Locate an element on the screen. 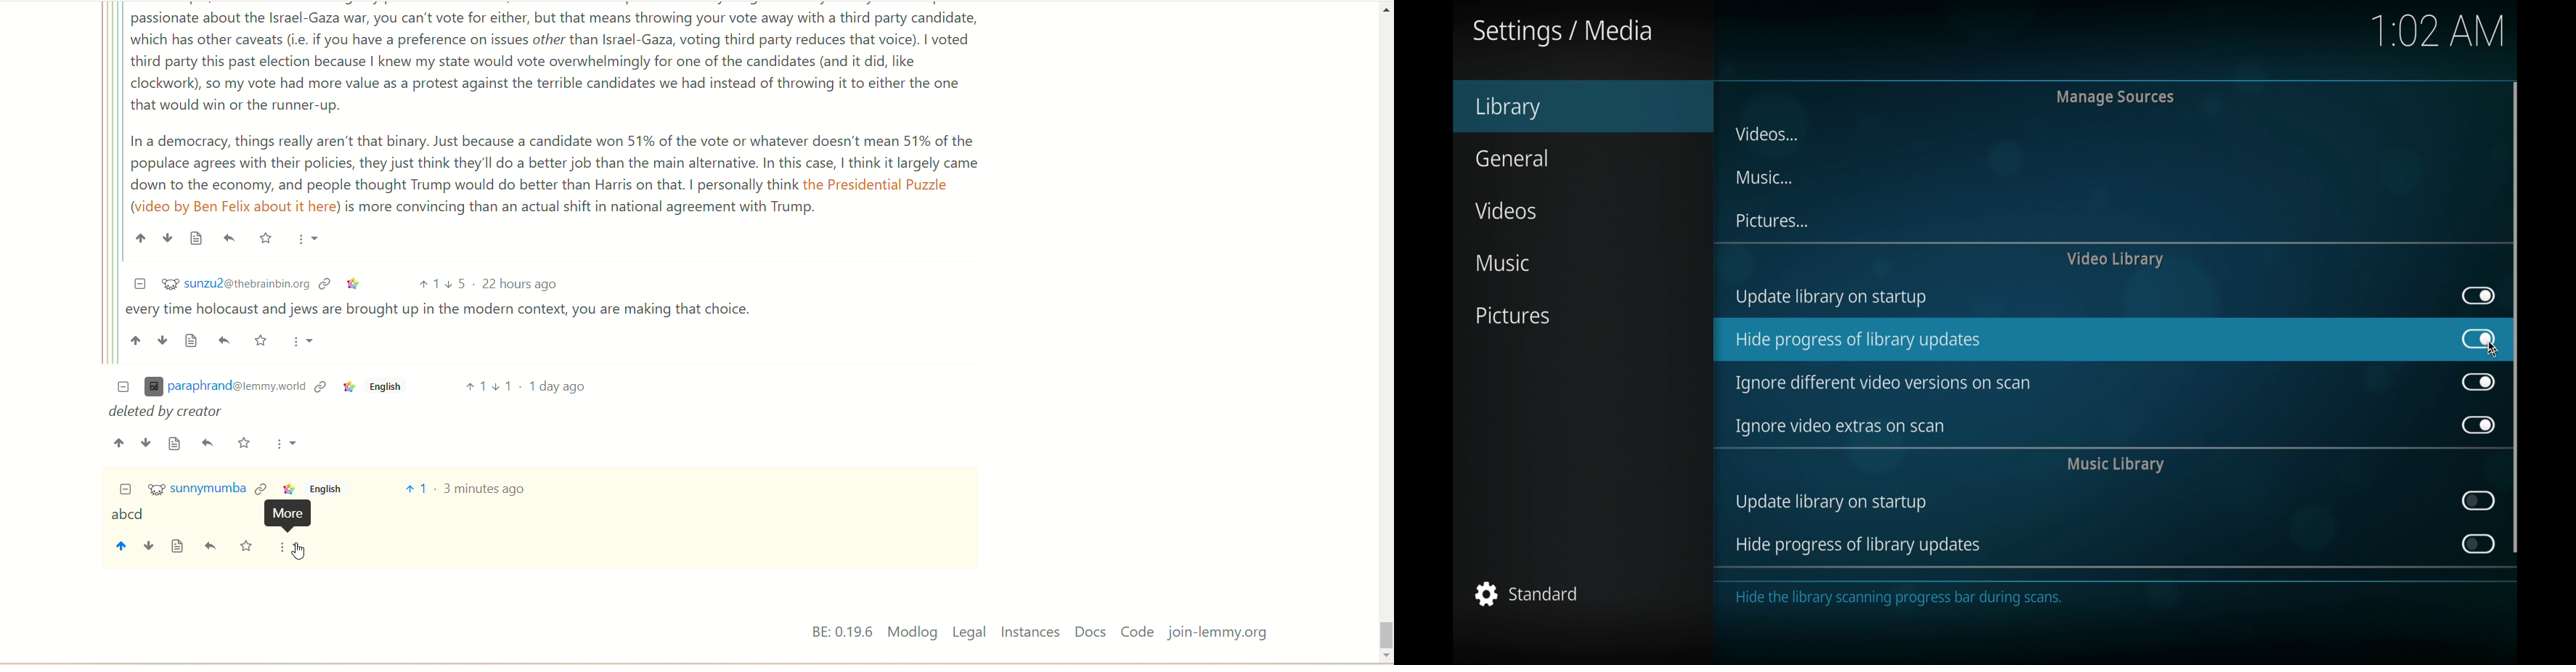 Image resolution: width=2576 pixels, height=672 pixels. update library on startup is located at coordinates (1831, 502).